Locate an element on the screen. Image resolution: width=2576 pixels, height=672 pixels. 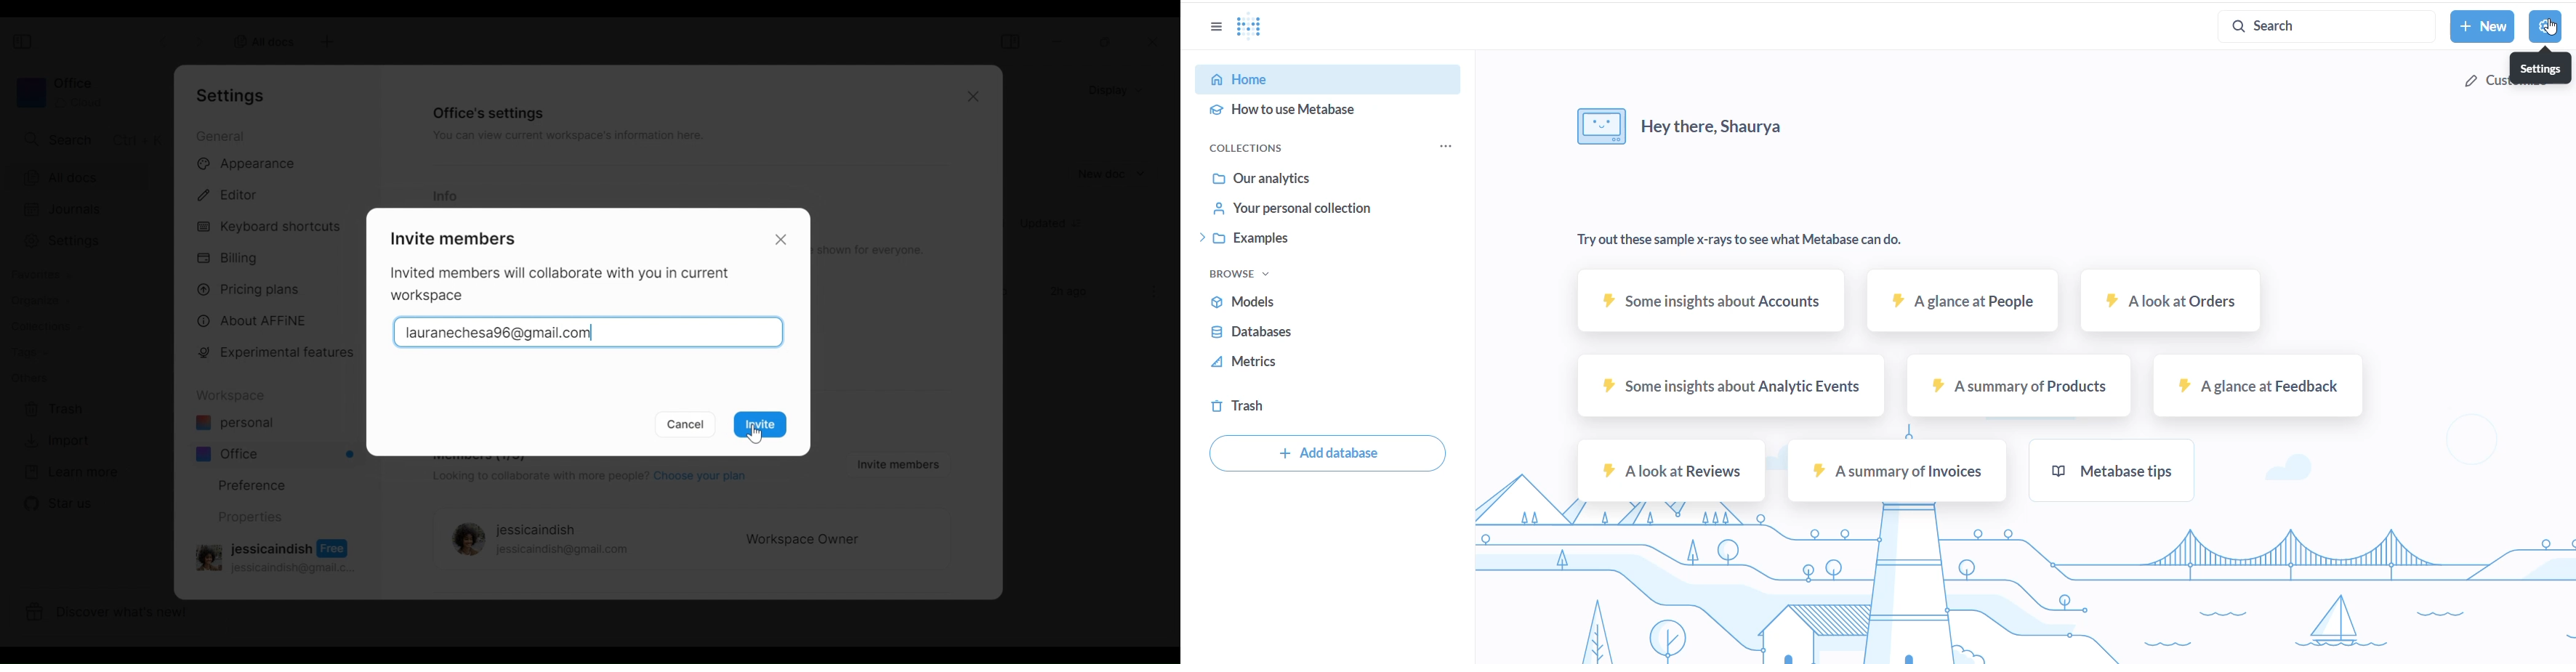
A glance at people sample is located at coordinates (1959, 305).